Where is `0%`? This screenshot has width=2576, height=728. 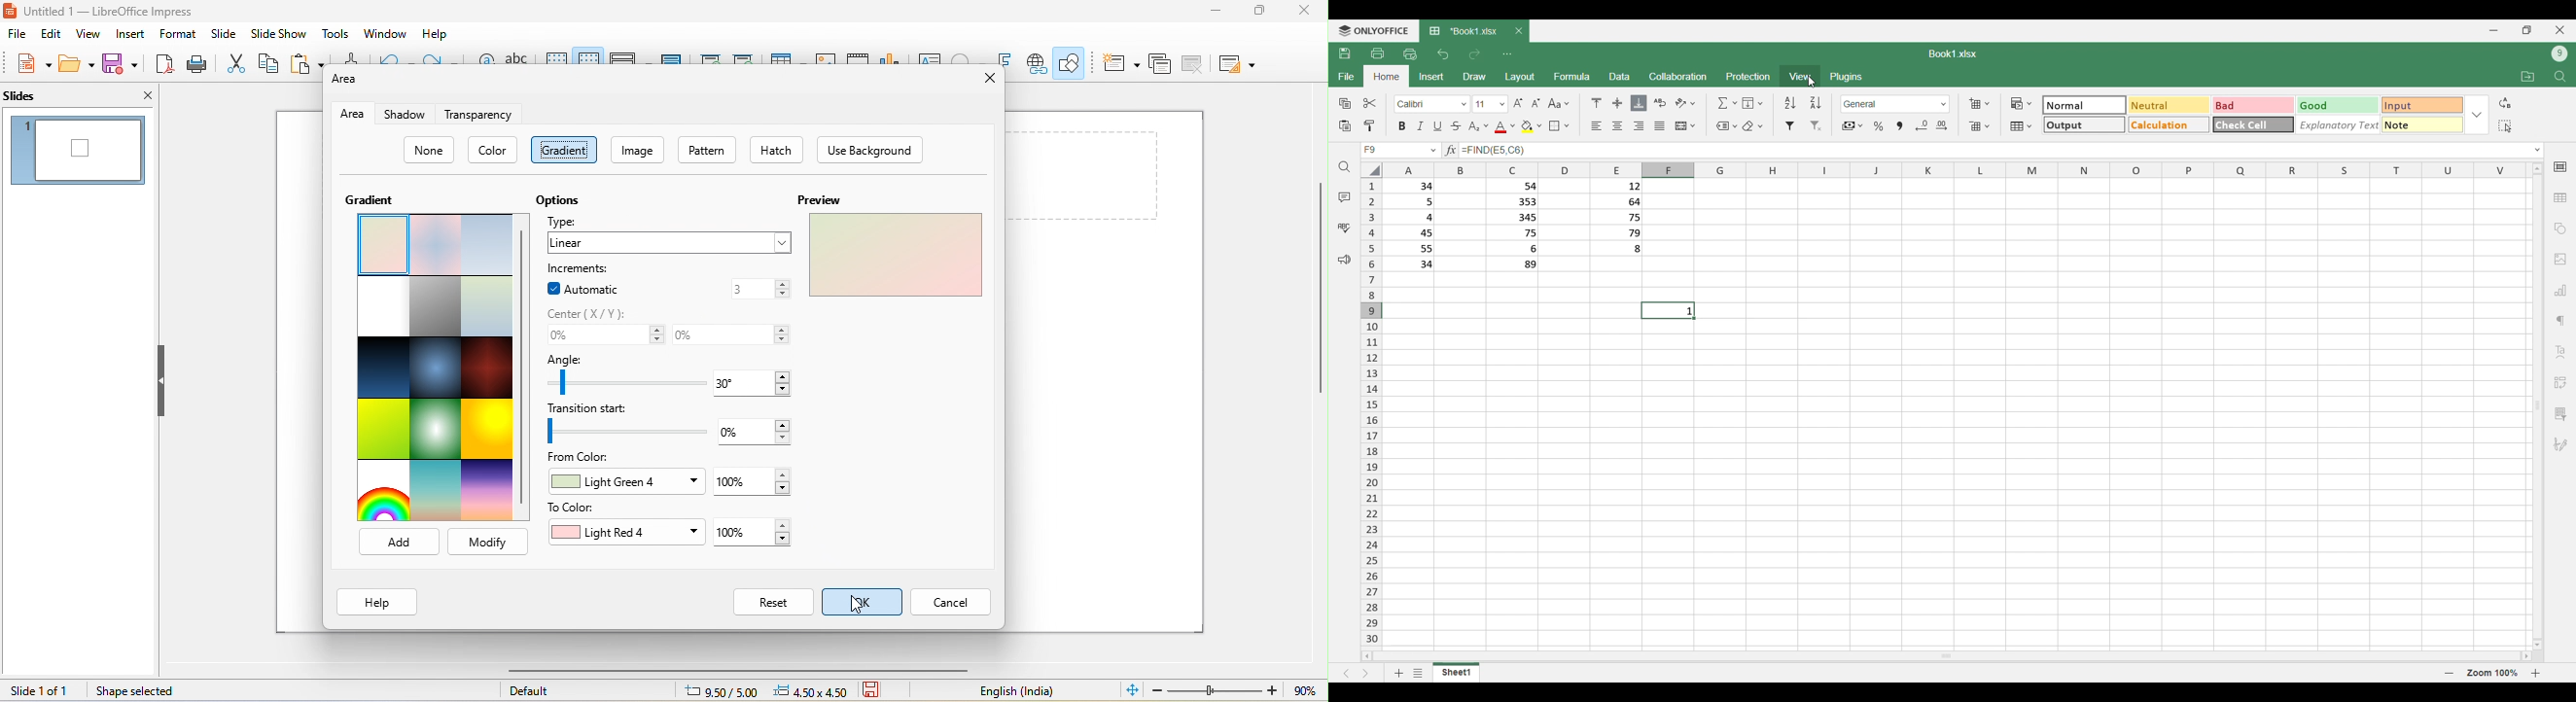
0% is located at coordinates (719, 334).